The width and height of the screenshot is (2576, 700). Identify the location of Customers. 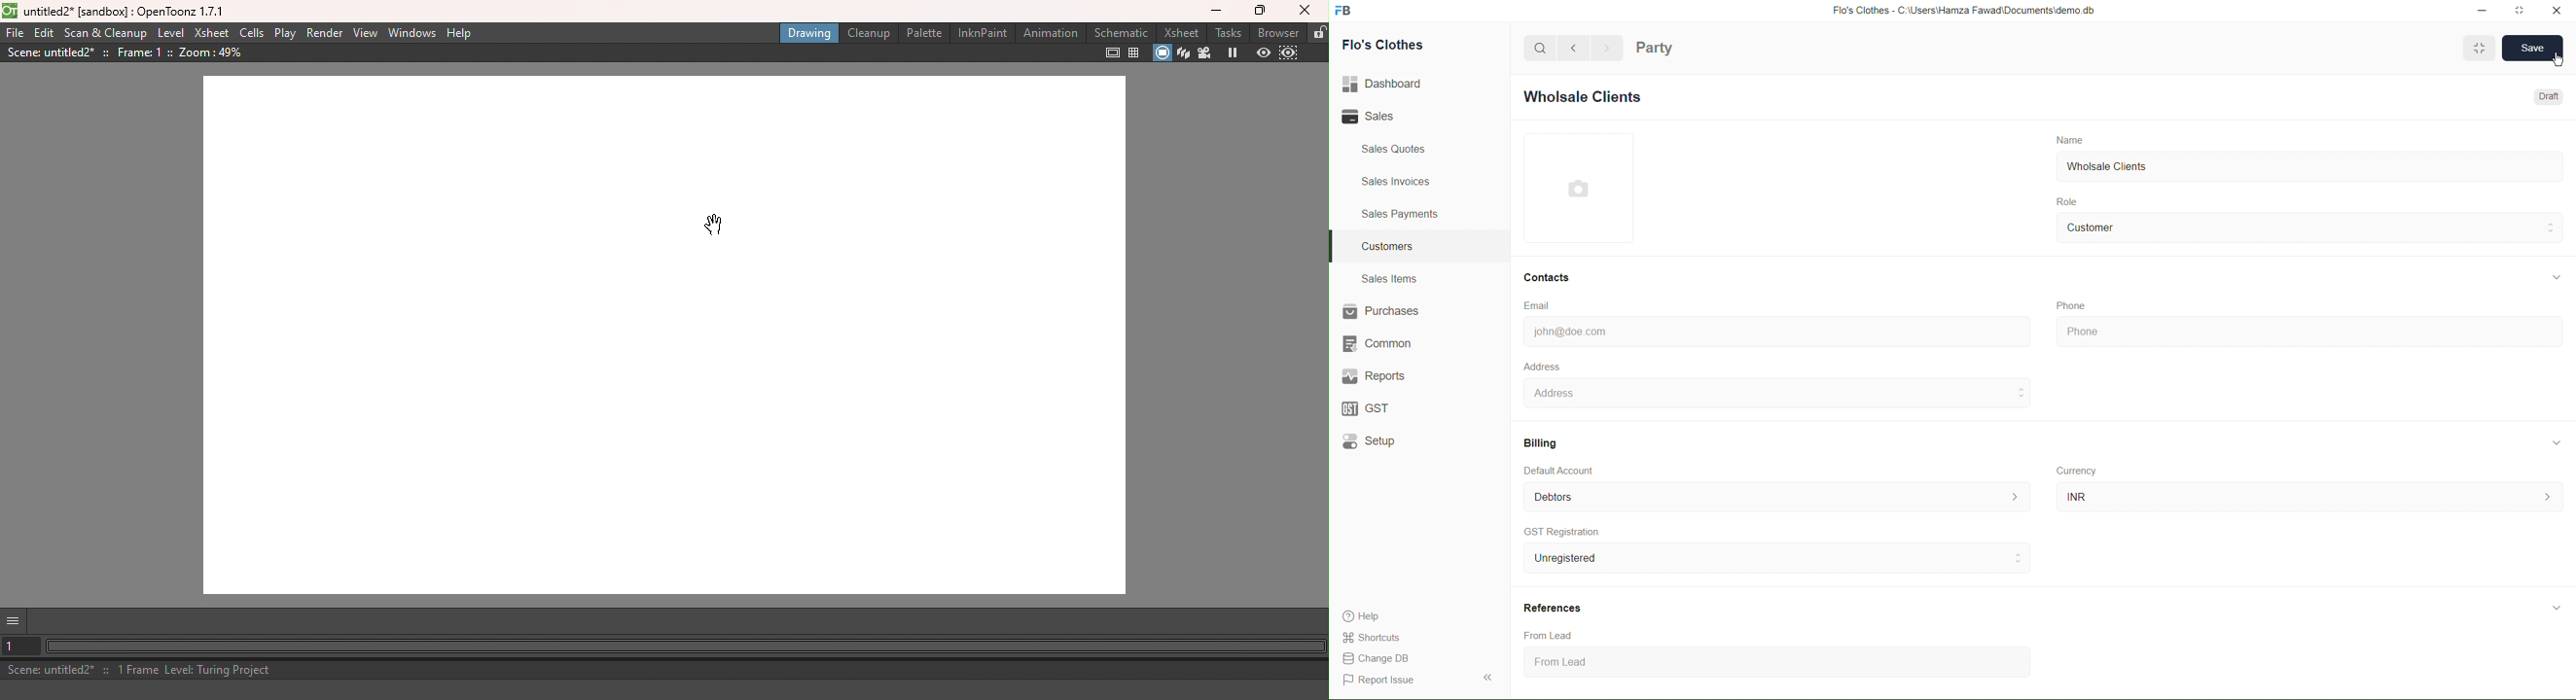
(1384, 247).